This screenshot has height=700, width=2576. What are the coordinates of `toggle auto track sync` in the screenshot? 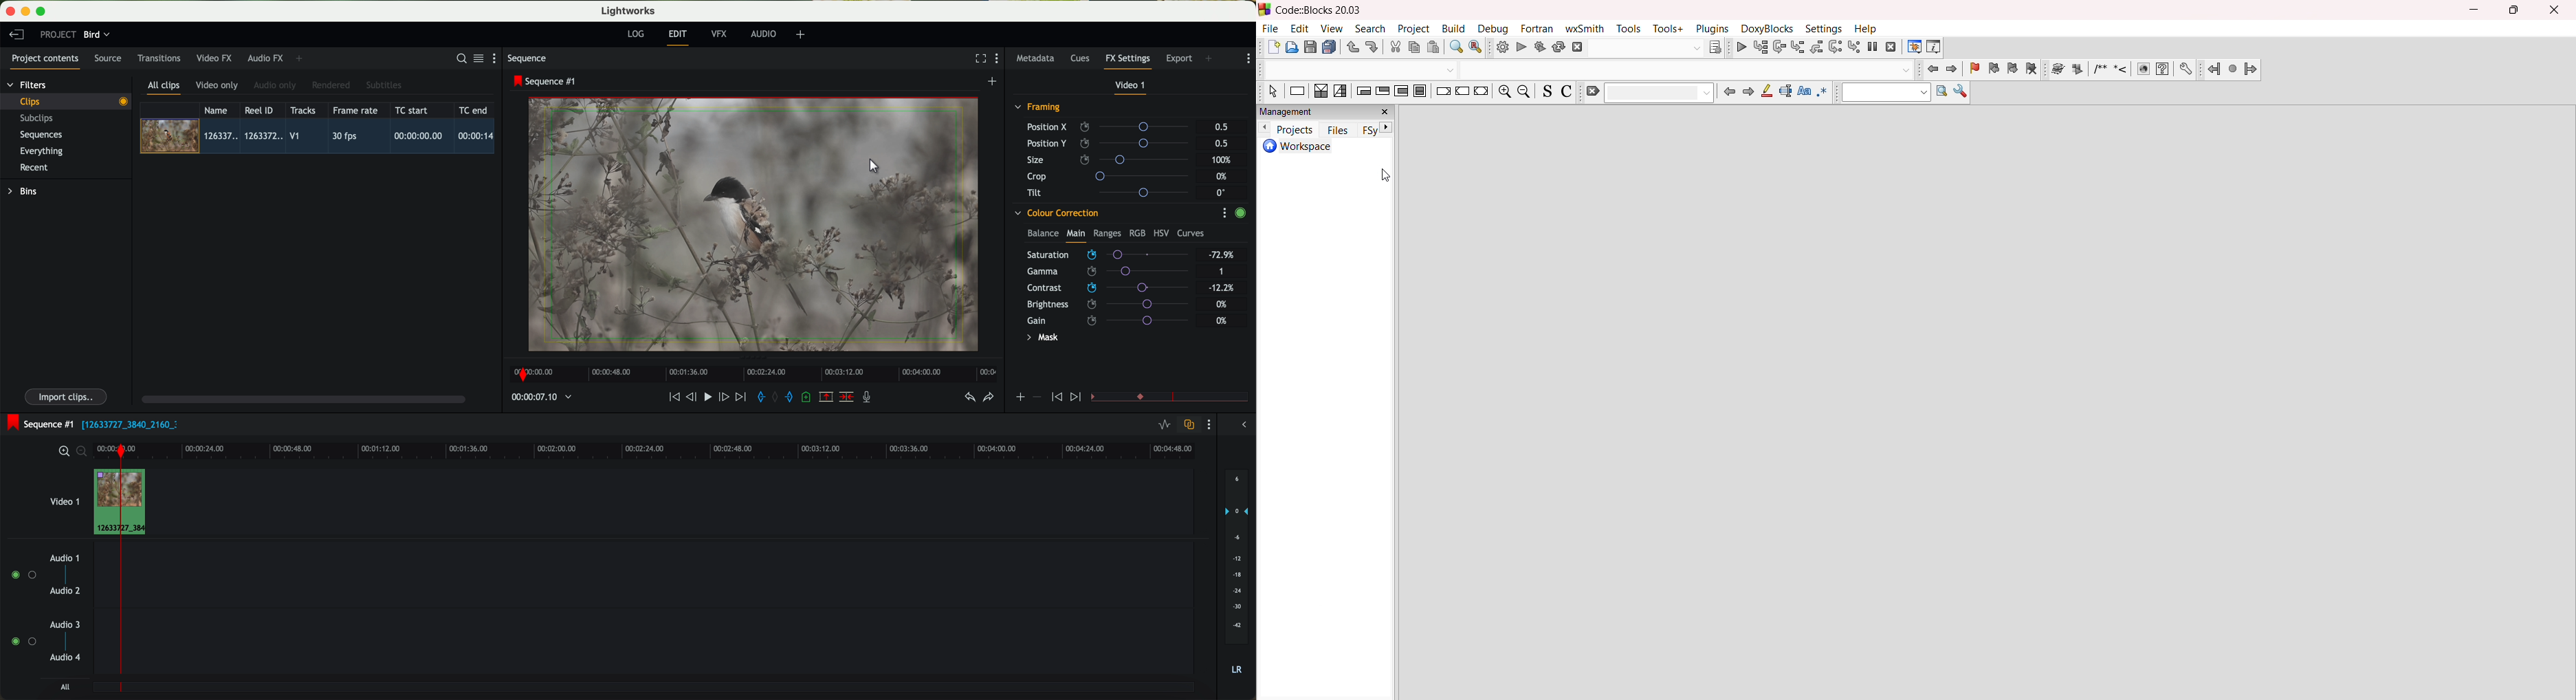 It's located at (1187, 426).